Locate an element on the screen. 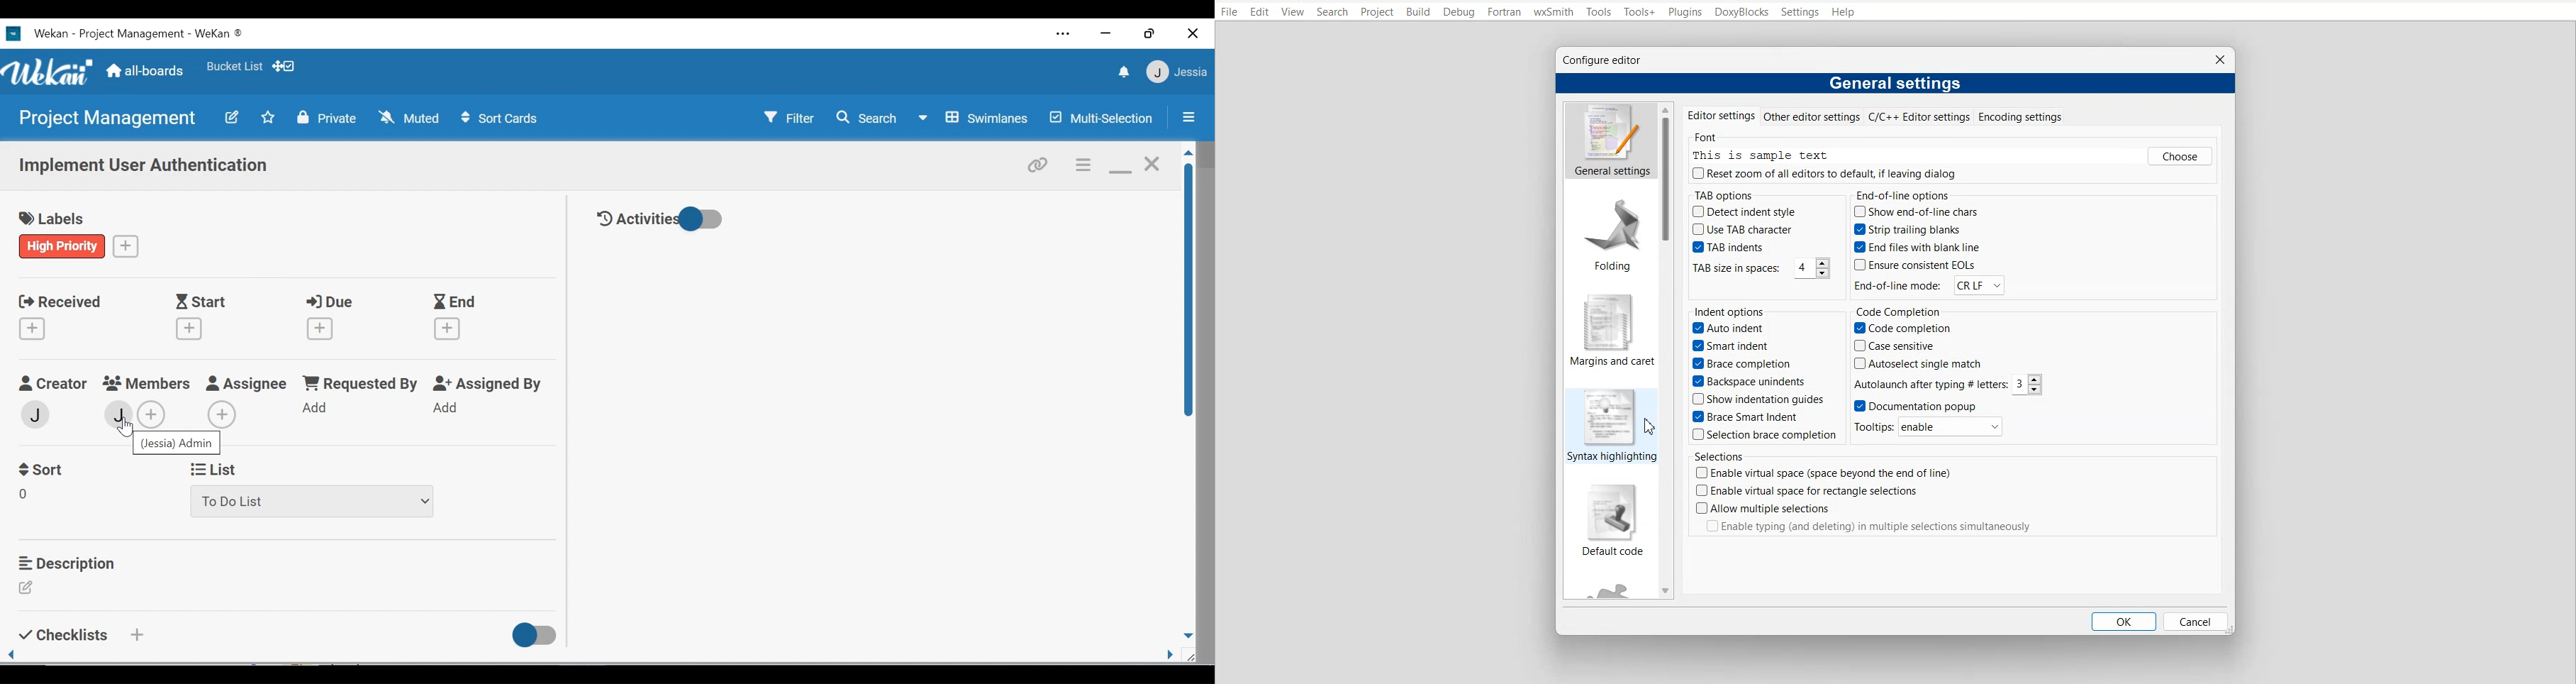 Image resolution: width=2576 pixels, height=700 pixels. Multi-Selection is located at coordinates (1104, 118).